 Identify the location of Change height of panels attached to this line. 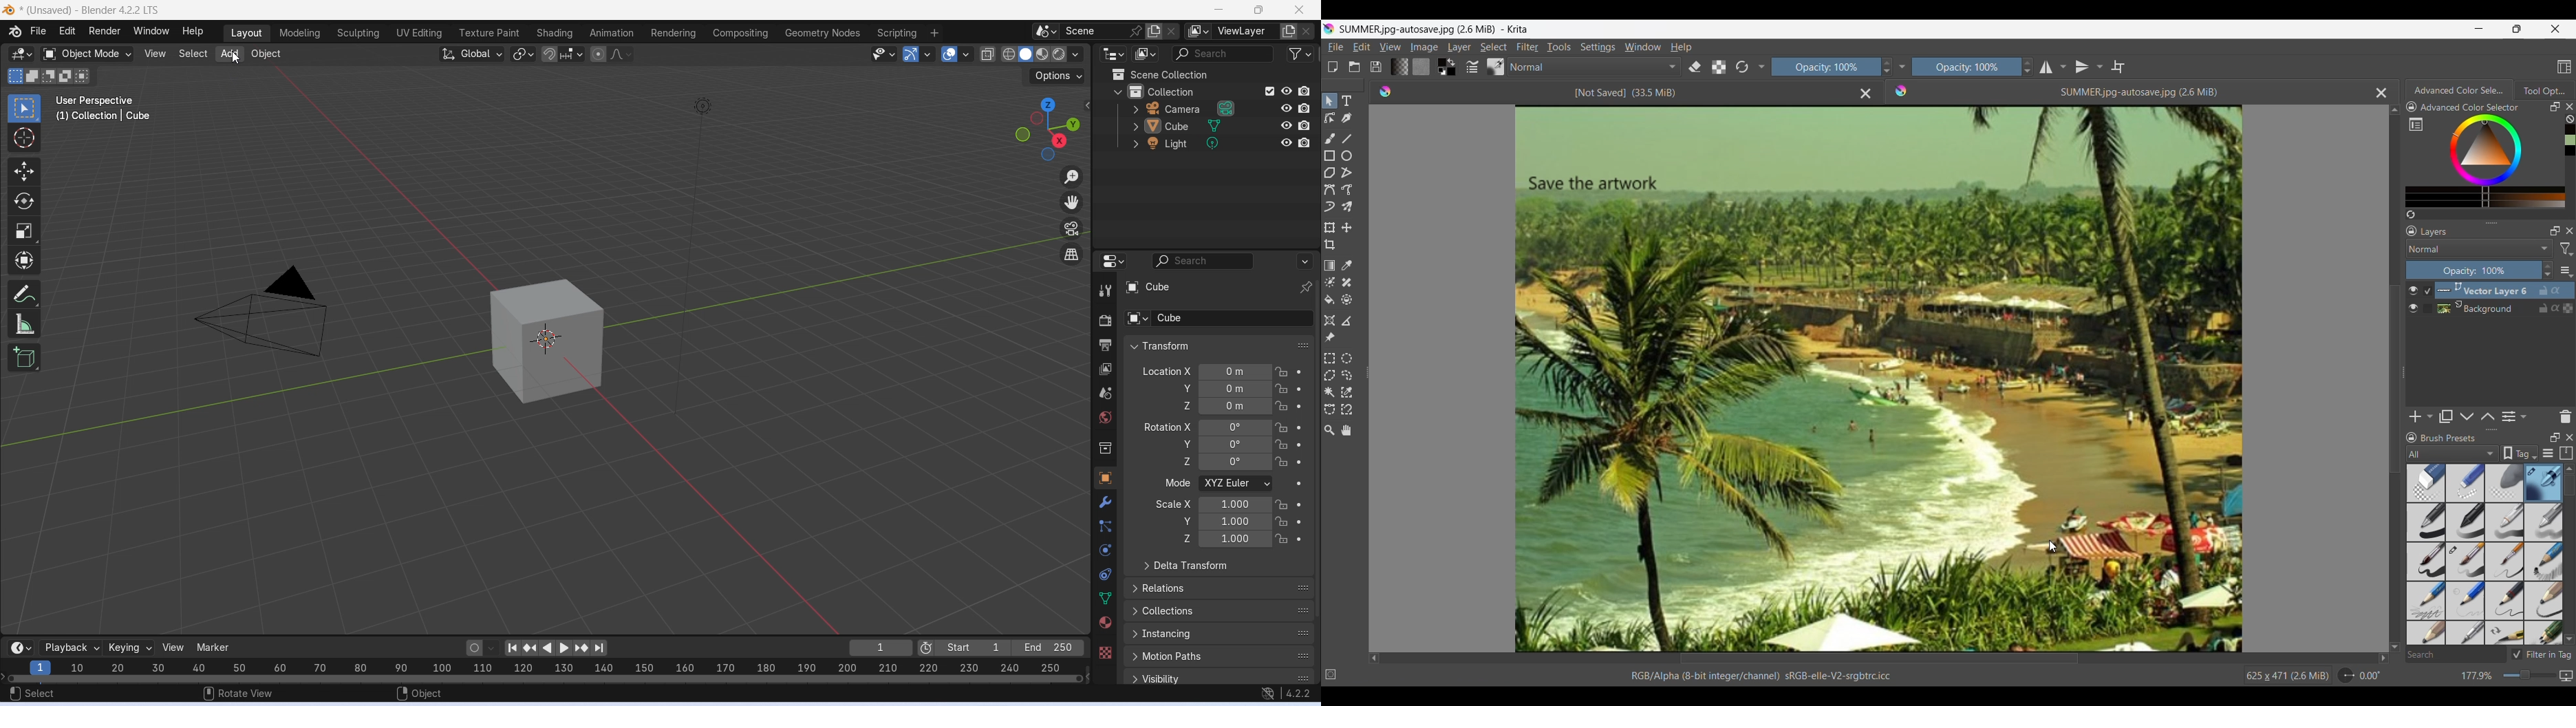
(2475, 222).